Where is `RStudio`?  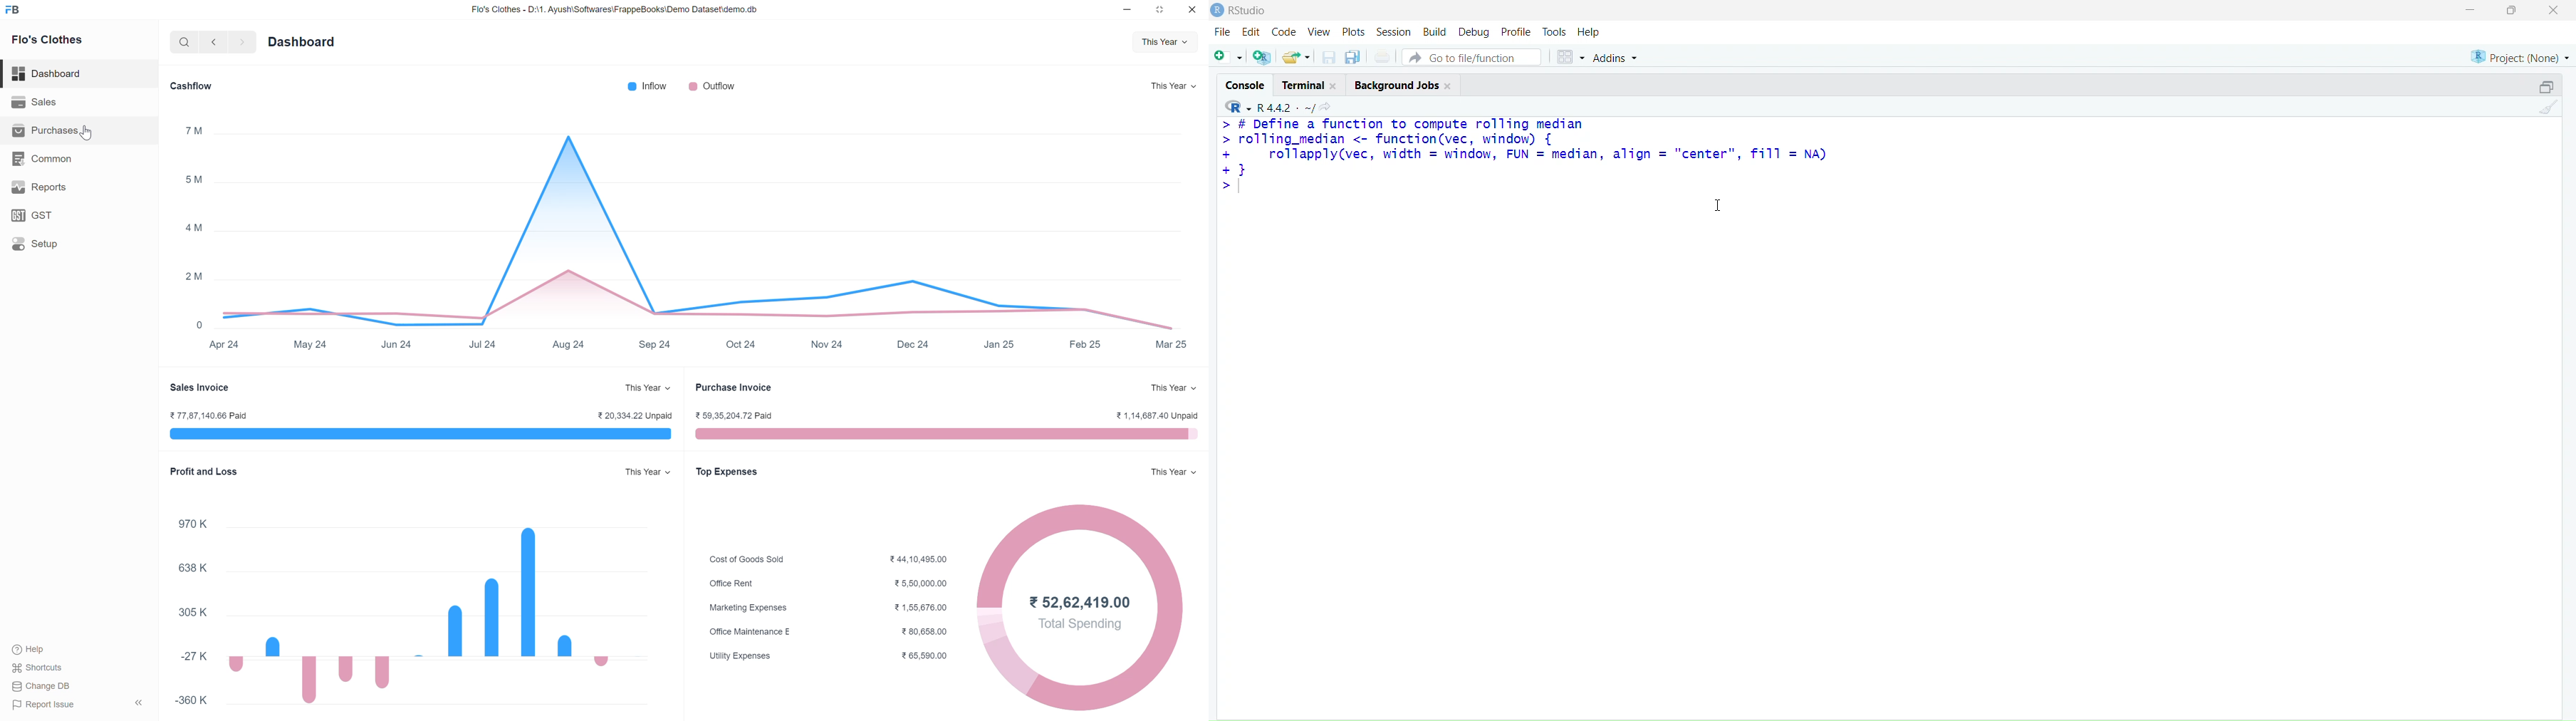 RStudio is located at coordinates (1250, 11).